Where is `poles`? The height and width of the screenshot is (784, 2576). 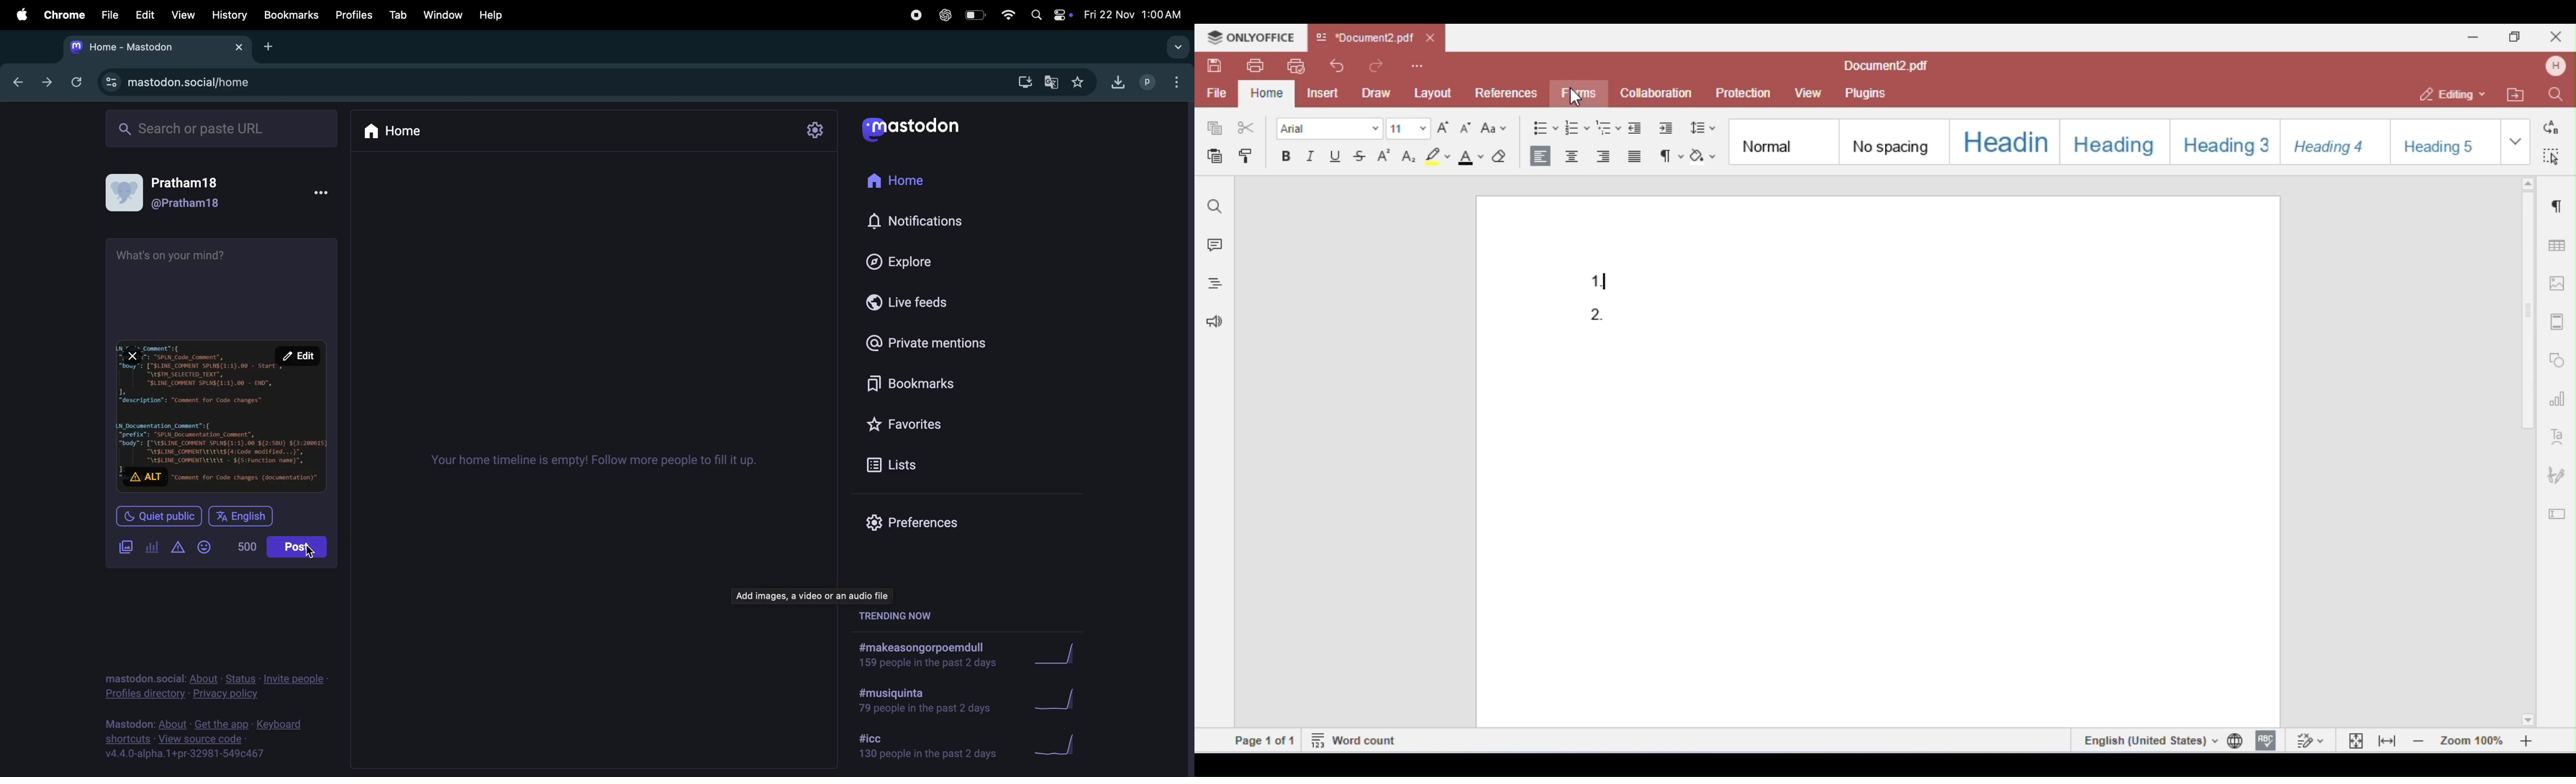 poles is located at coordinates (154, 550).